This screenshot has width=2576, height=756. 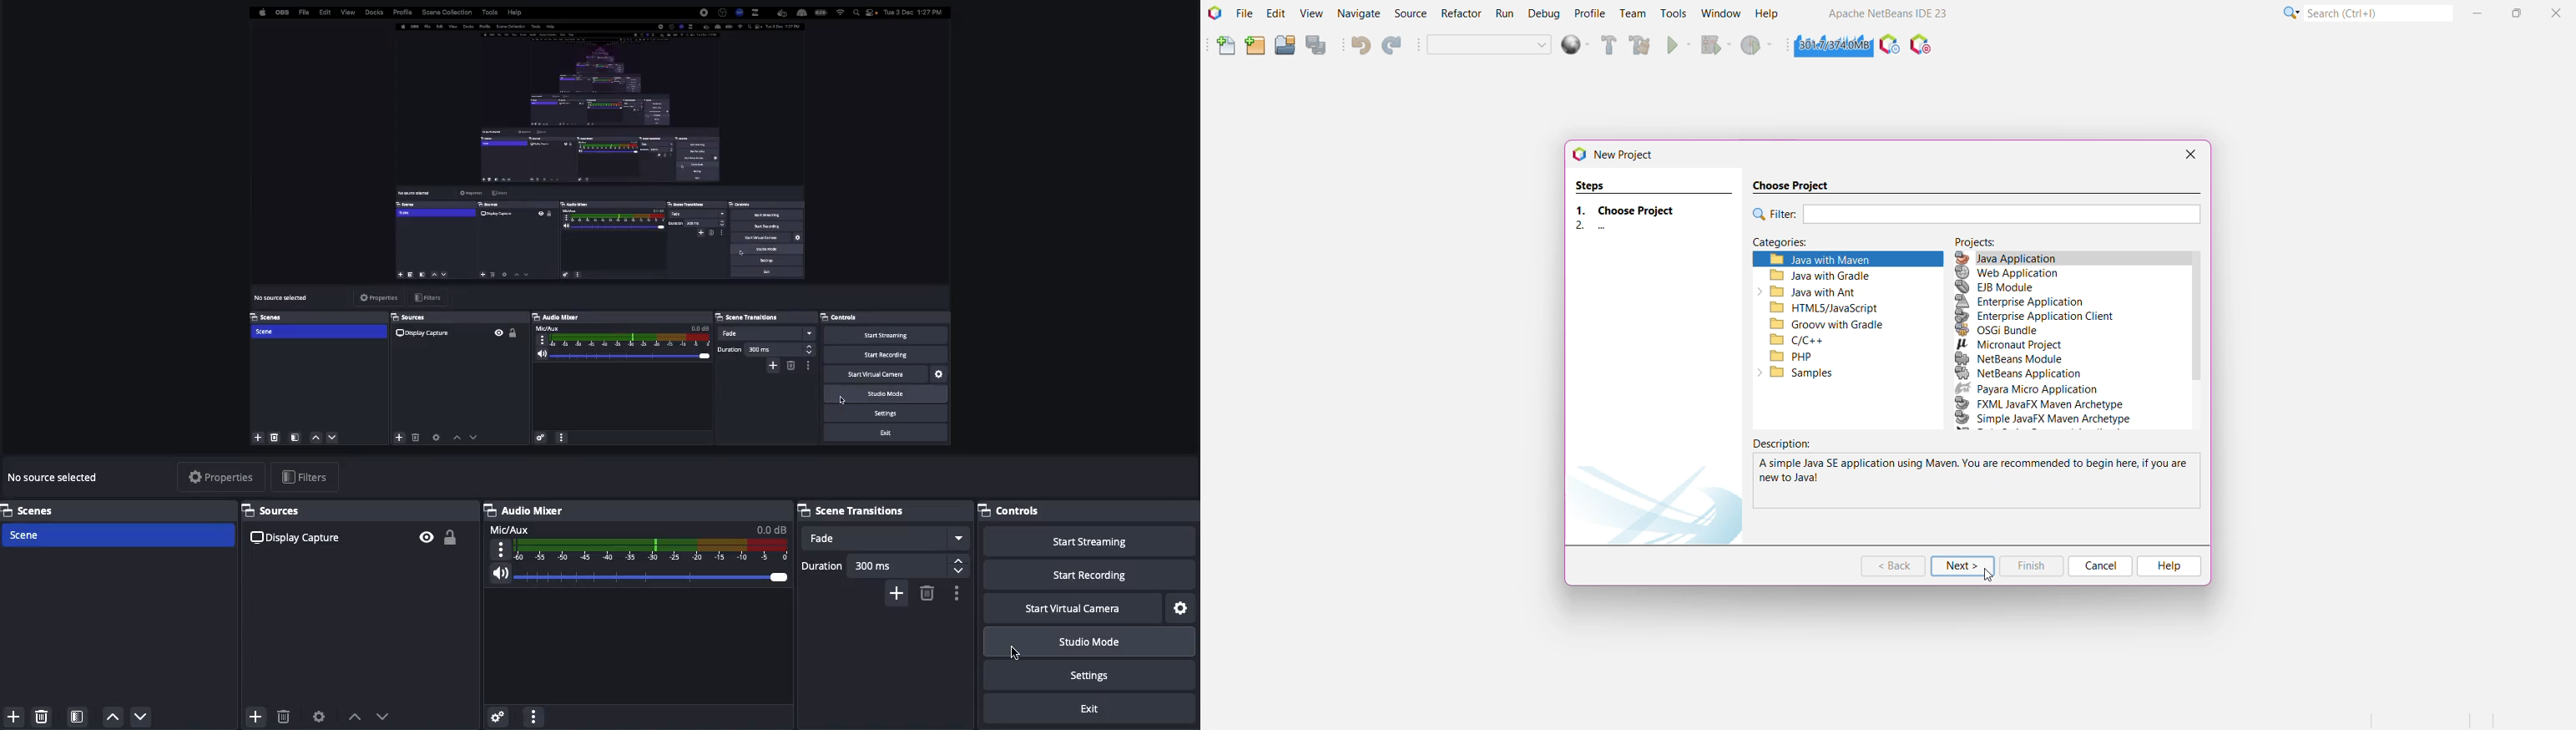 What do you see at coordinates (954, 594) in the screenshot?
I see `Options` at bounding box center [954, 594].